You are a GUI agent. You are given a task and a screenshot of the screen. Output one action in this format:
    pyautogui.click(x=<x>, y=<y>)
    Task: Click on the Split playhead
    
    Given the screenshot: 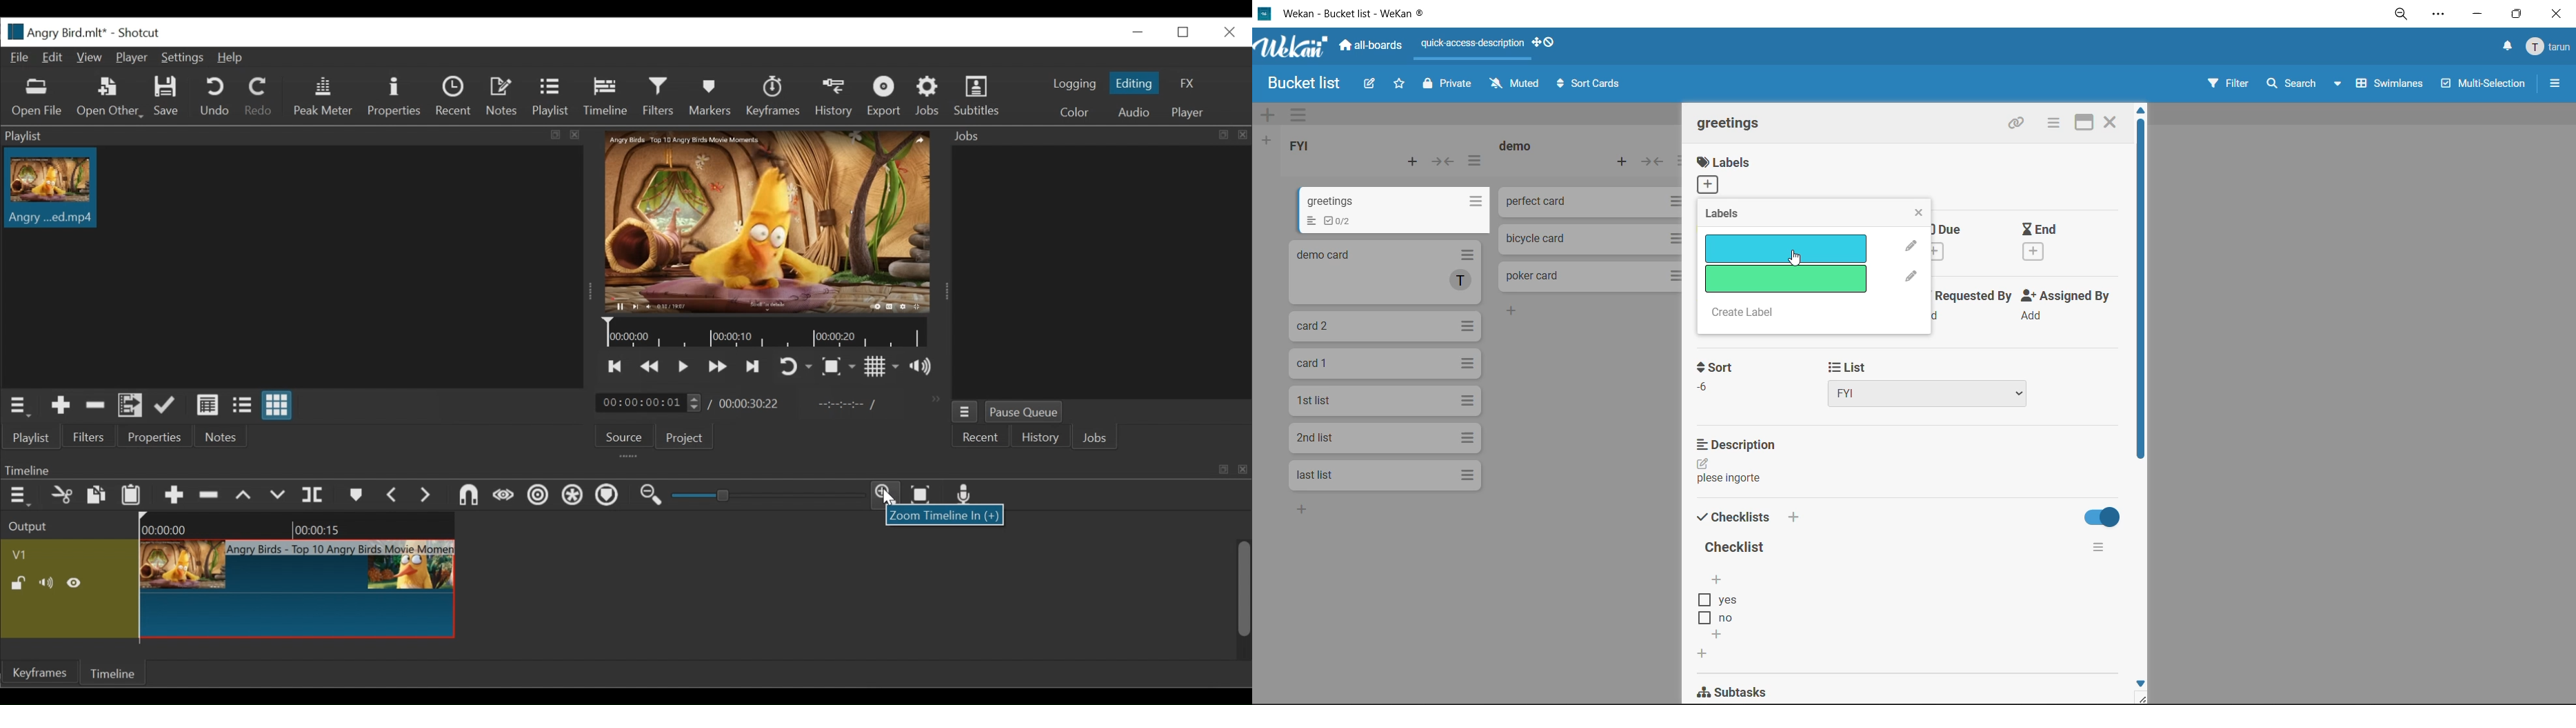 What is the action you would take?
    pyautogui.click(x=314, y=495)
    